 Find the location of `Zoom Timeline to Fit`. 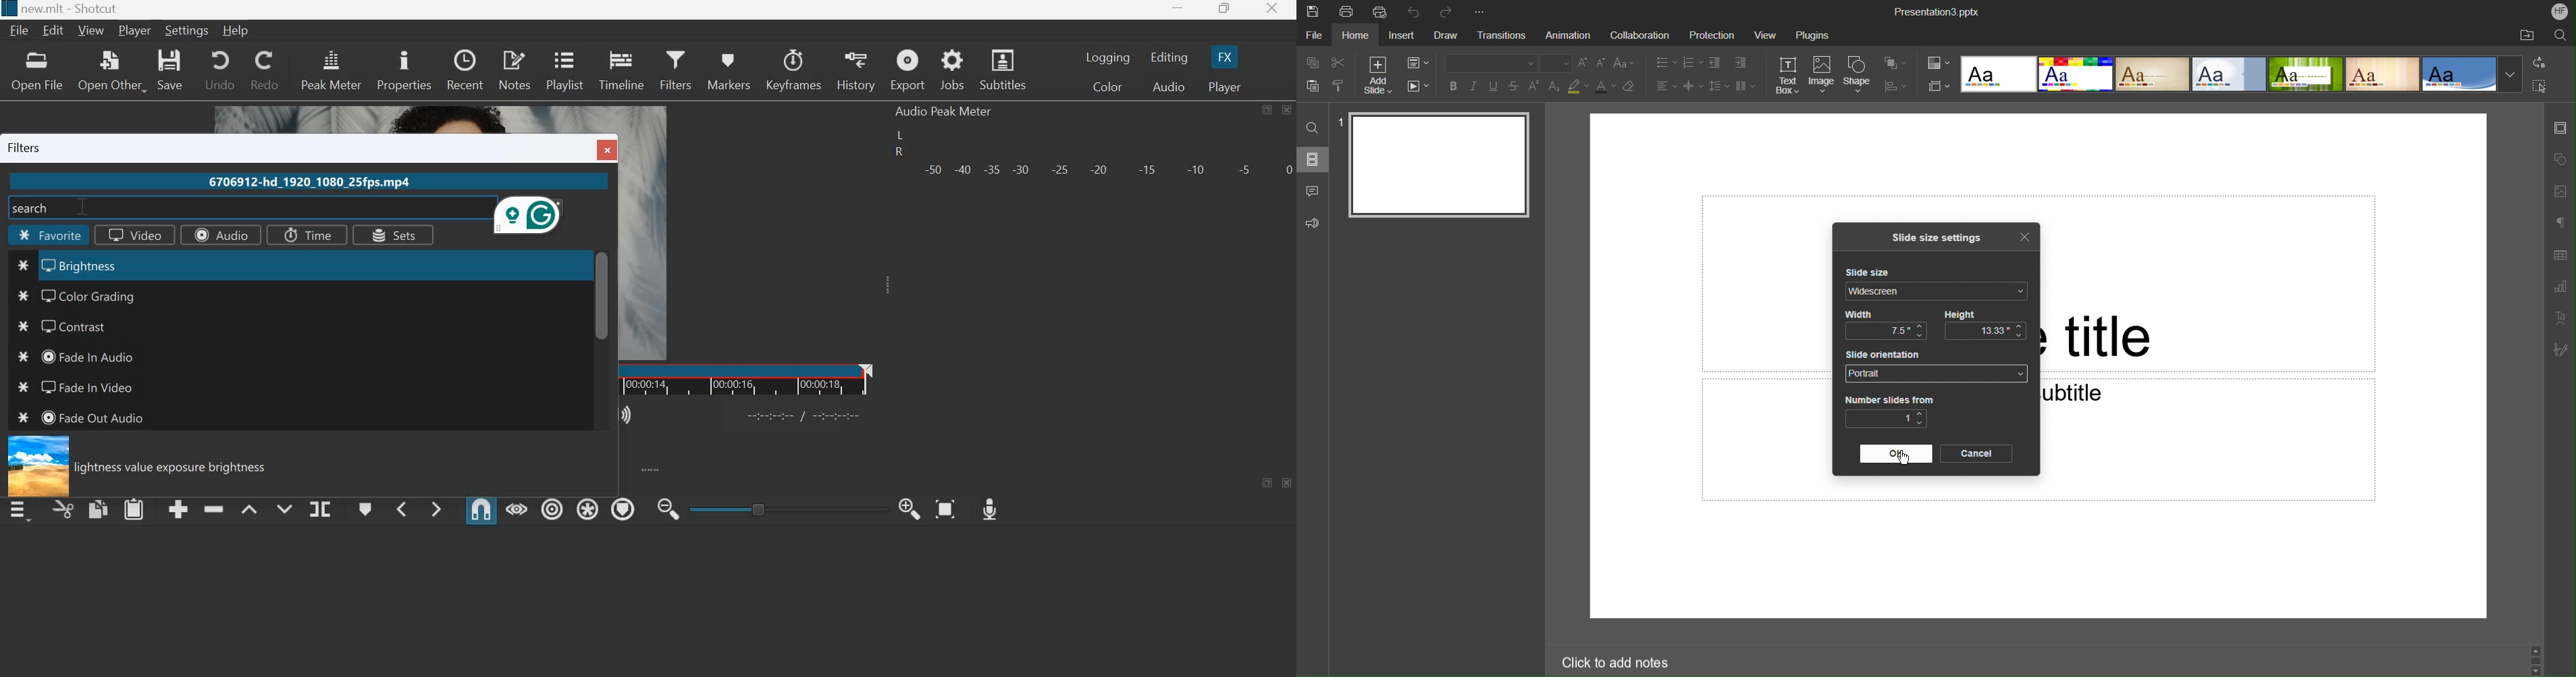

Zoom Timeline to Fit is located at coordinates (946, 505).